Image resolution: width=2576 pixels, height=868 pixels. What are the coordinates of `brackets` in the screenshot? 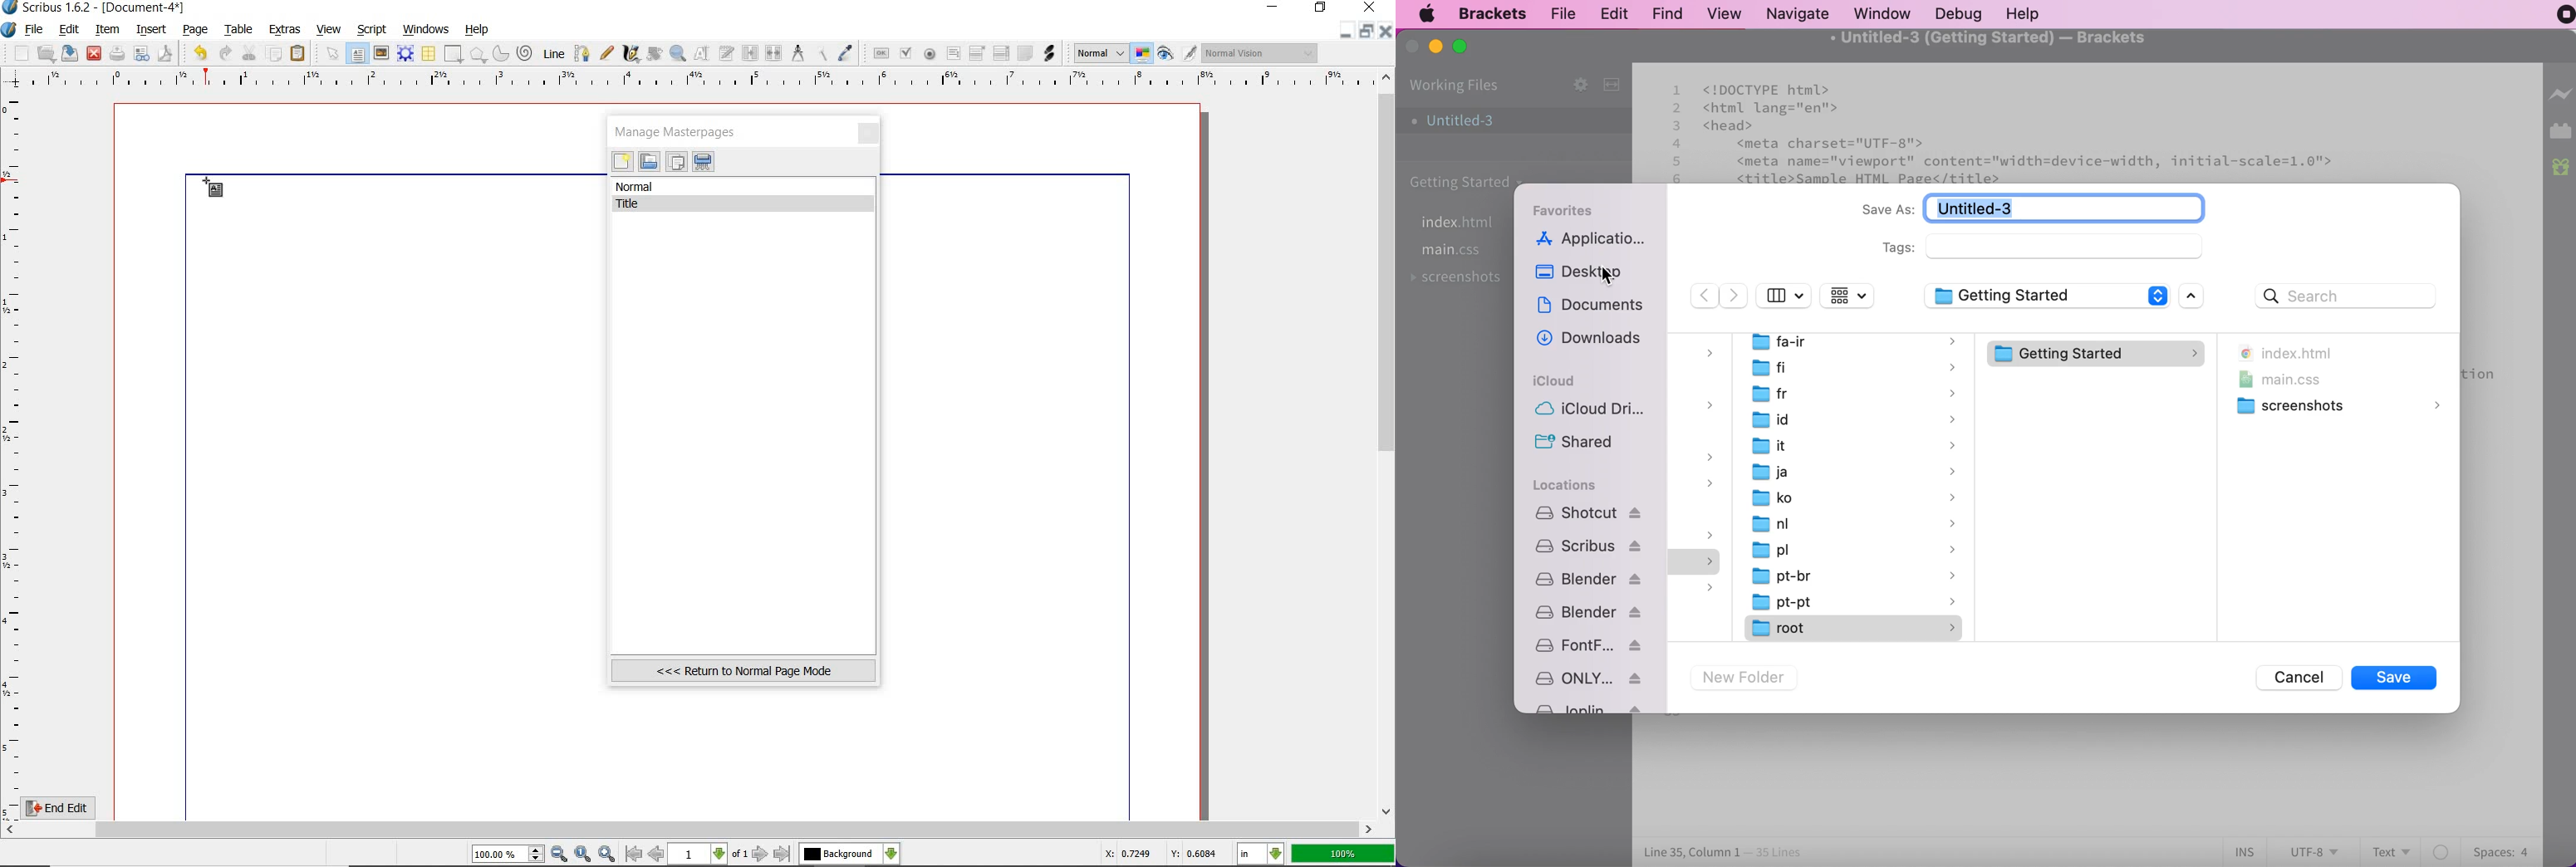 It's located at (1494, 12).